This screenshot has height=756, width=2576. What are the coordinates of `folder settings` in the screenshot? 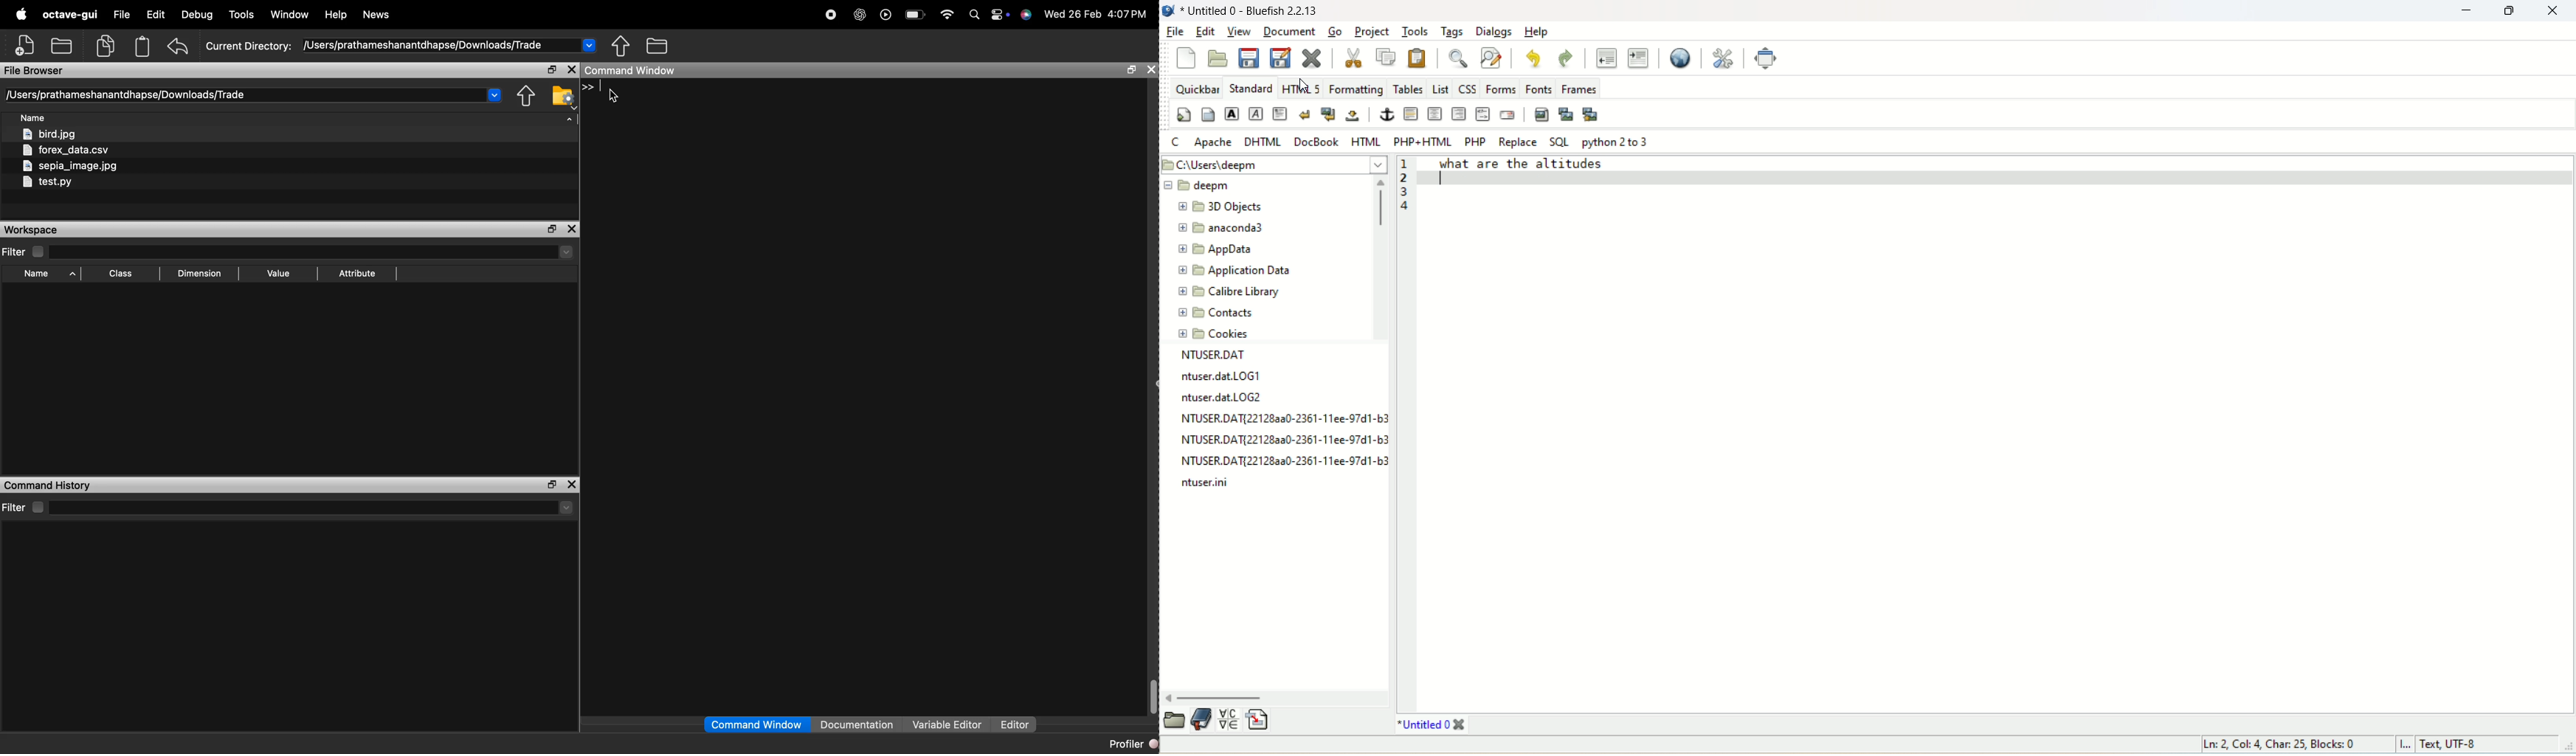 It's located at (564, 97).